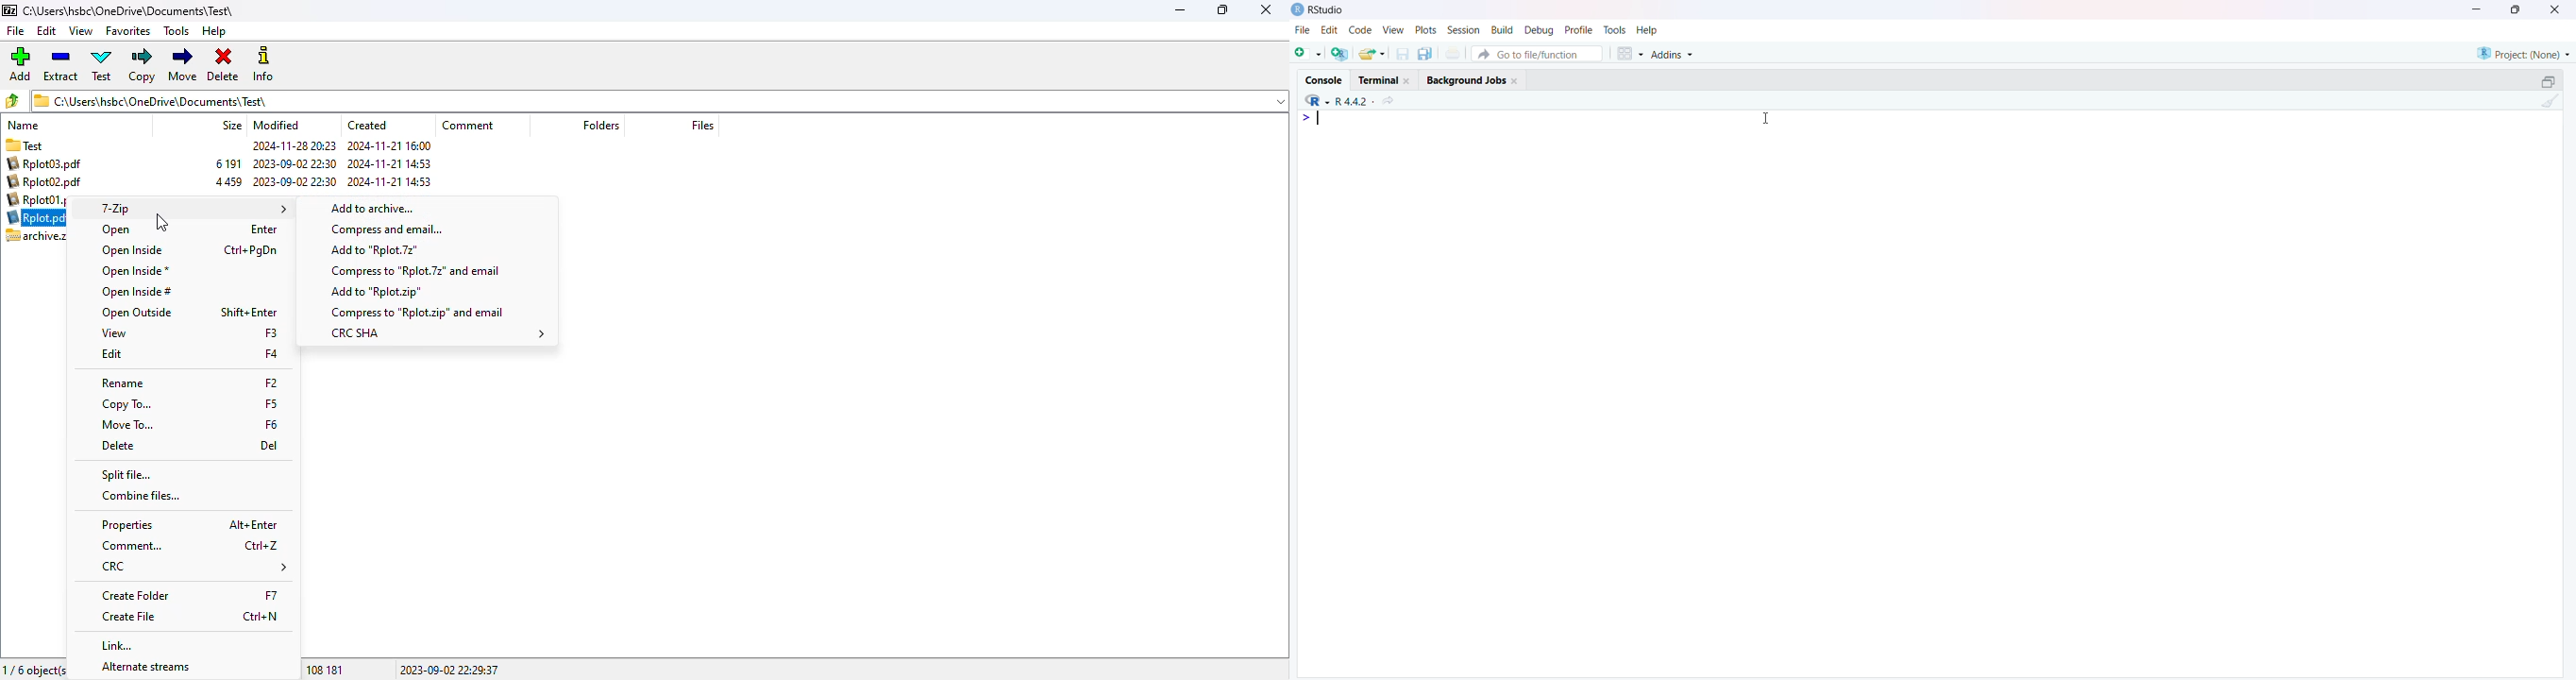 The image size is (2576, 700). I want to click on file, so click(14, 31).